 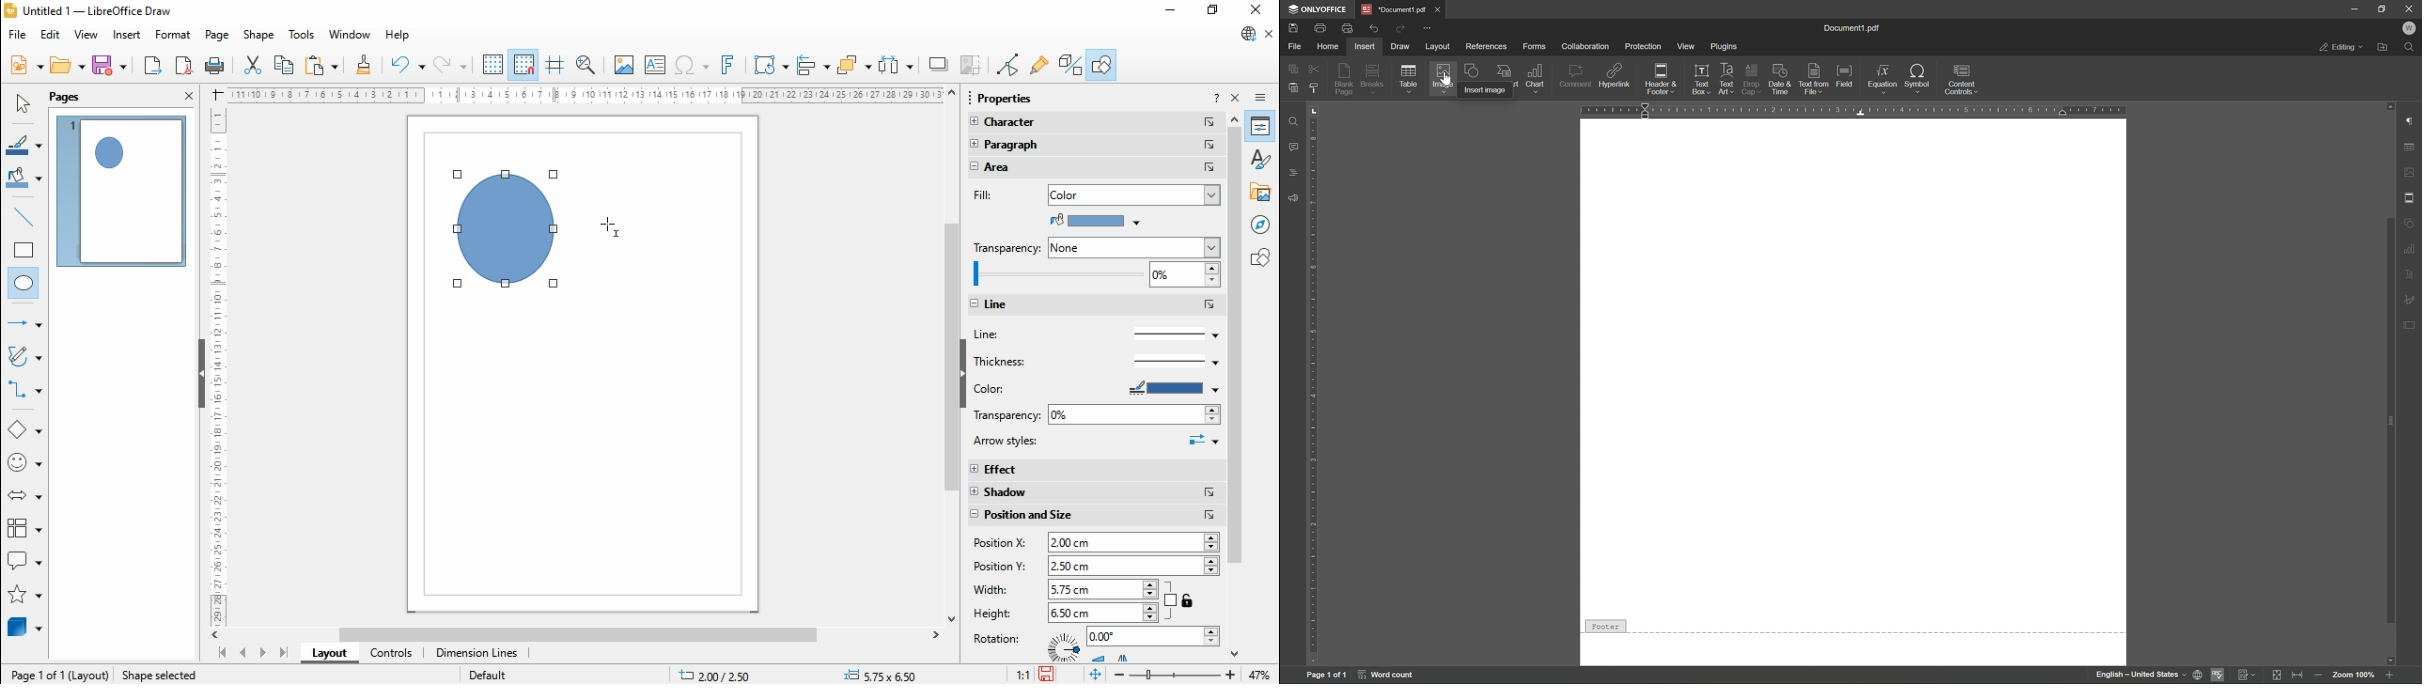 What do you see at coordinates (504, 230) in the screenshot?
I see `Circle shape` at bounding box center [504, 230].